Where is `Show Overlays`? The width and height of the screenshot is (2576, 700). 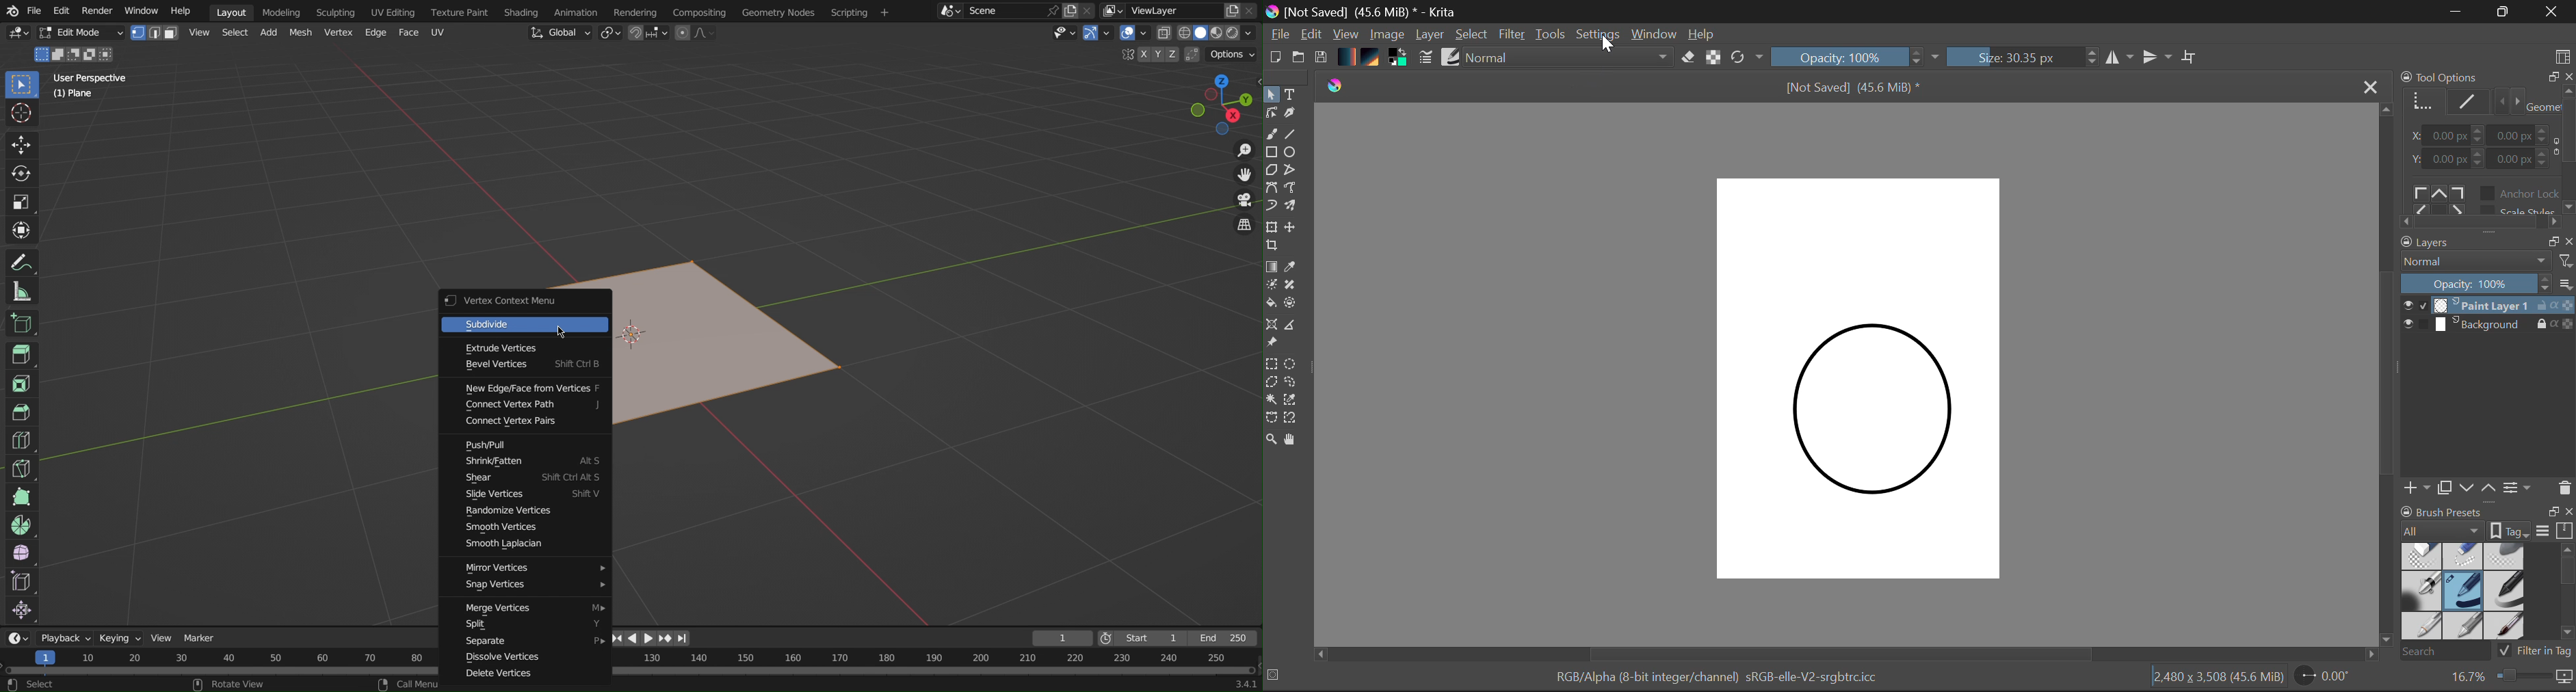 Show Overlays is located at coordinates (1133, 36).